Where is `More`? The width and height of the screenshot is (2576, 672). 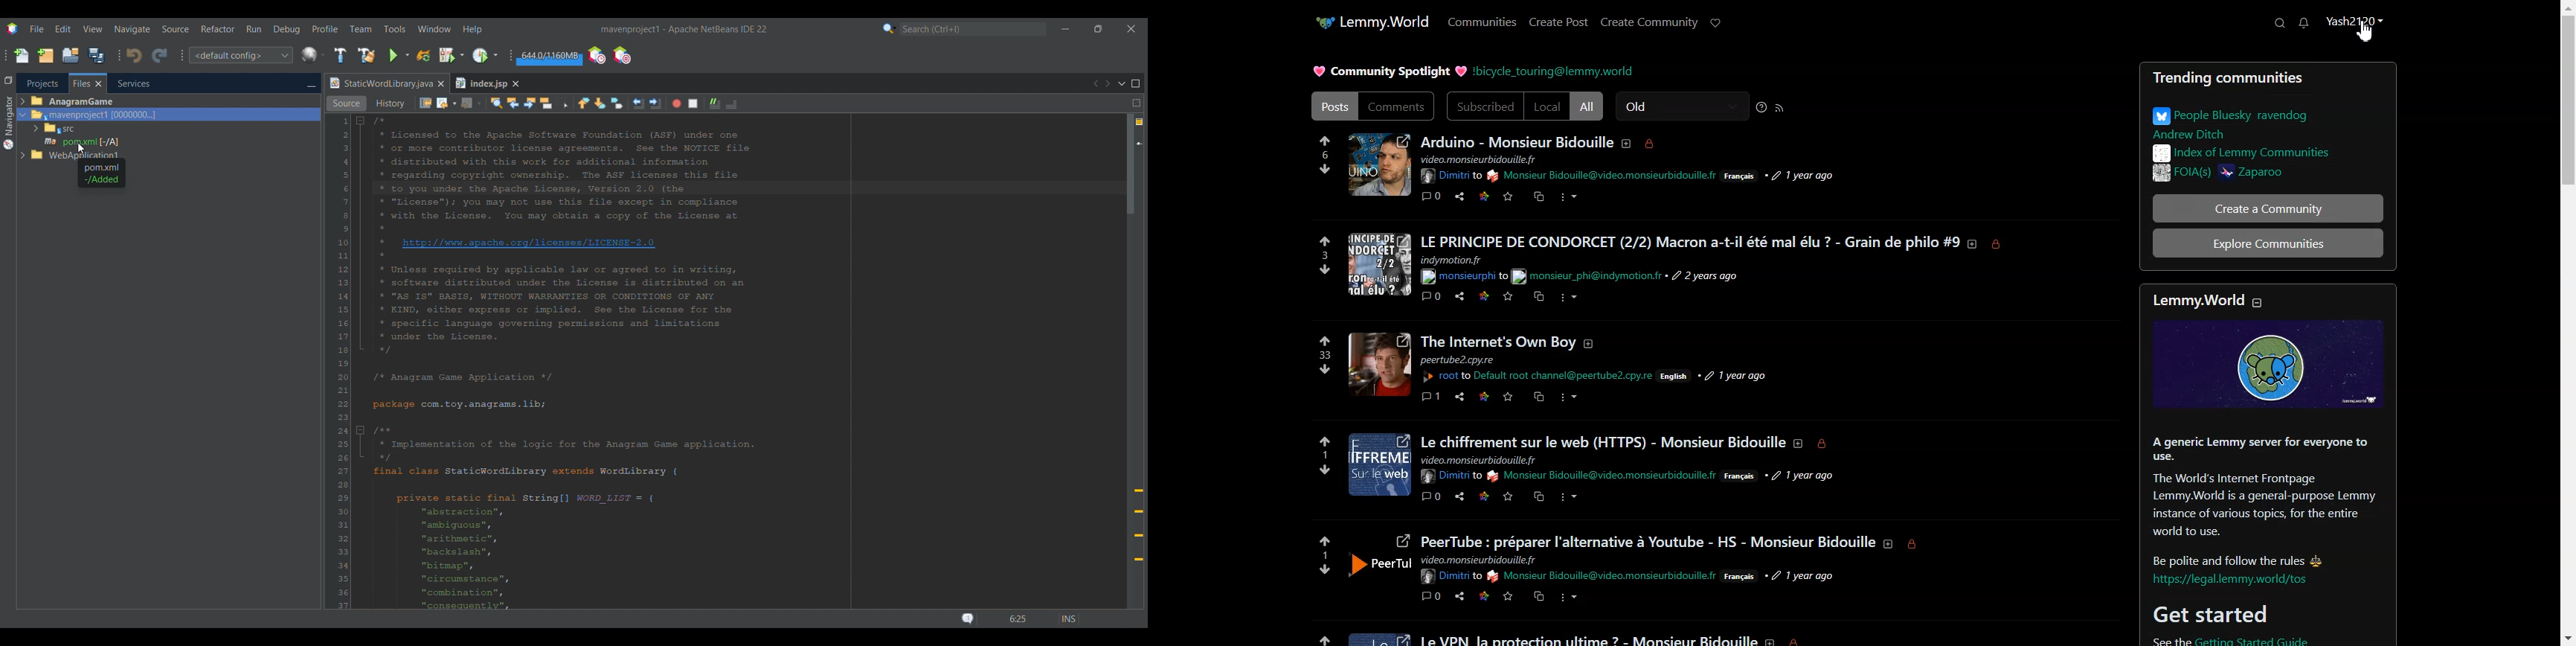
More is located at coordinates (1568, 198).